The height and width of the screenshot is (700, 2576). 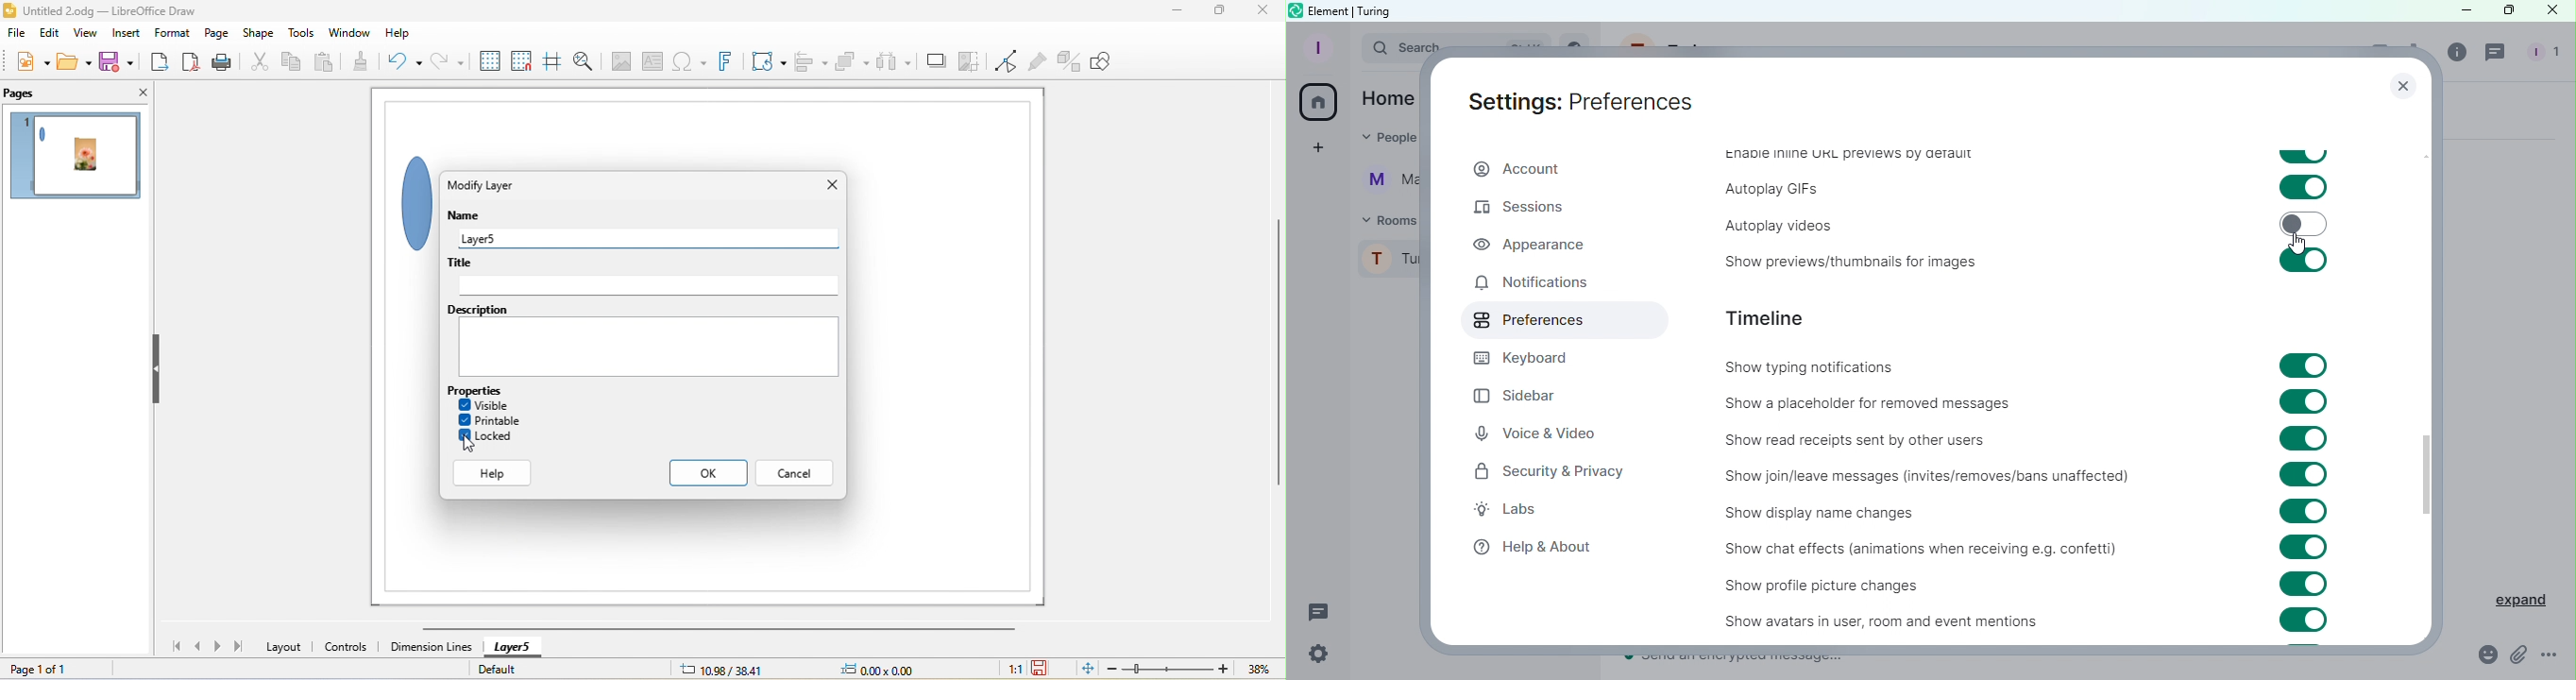 I want to click on Close, so click(x=2399, y=89).